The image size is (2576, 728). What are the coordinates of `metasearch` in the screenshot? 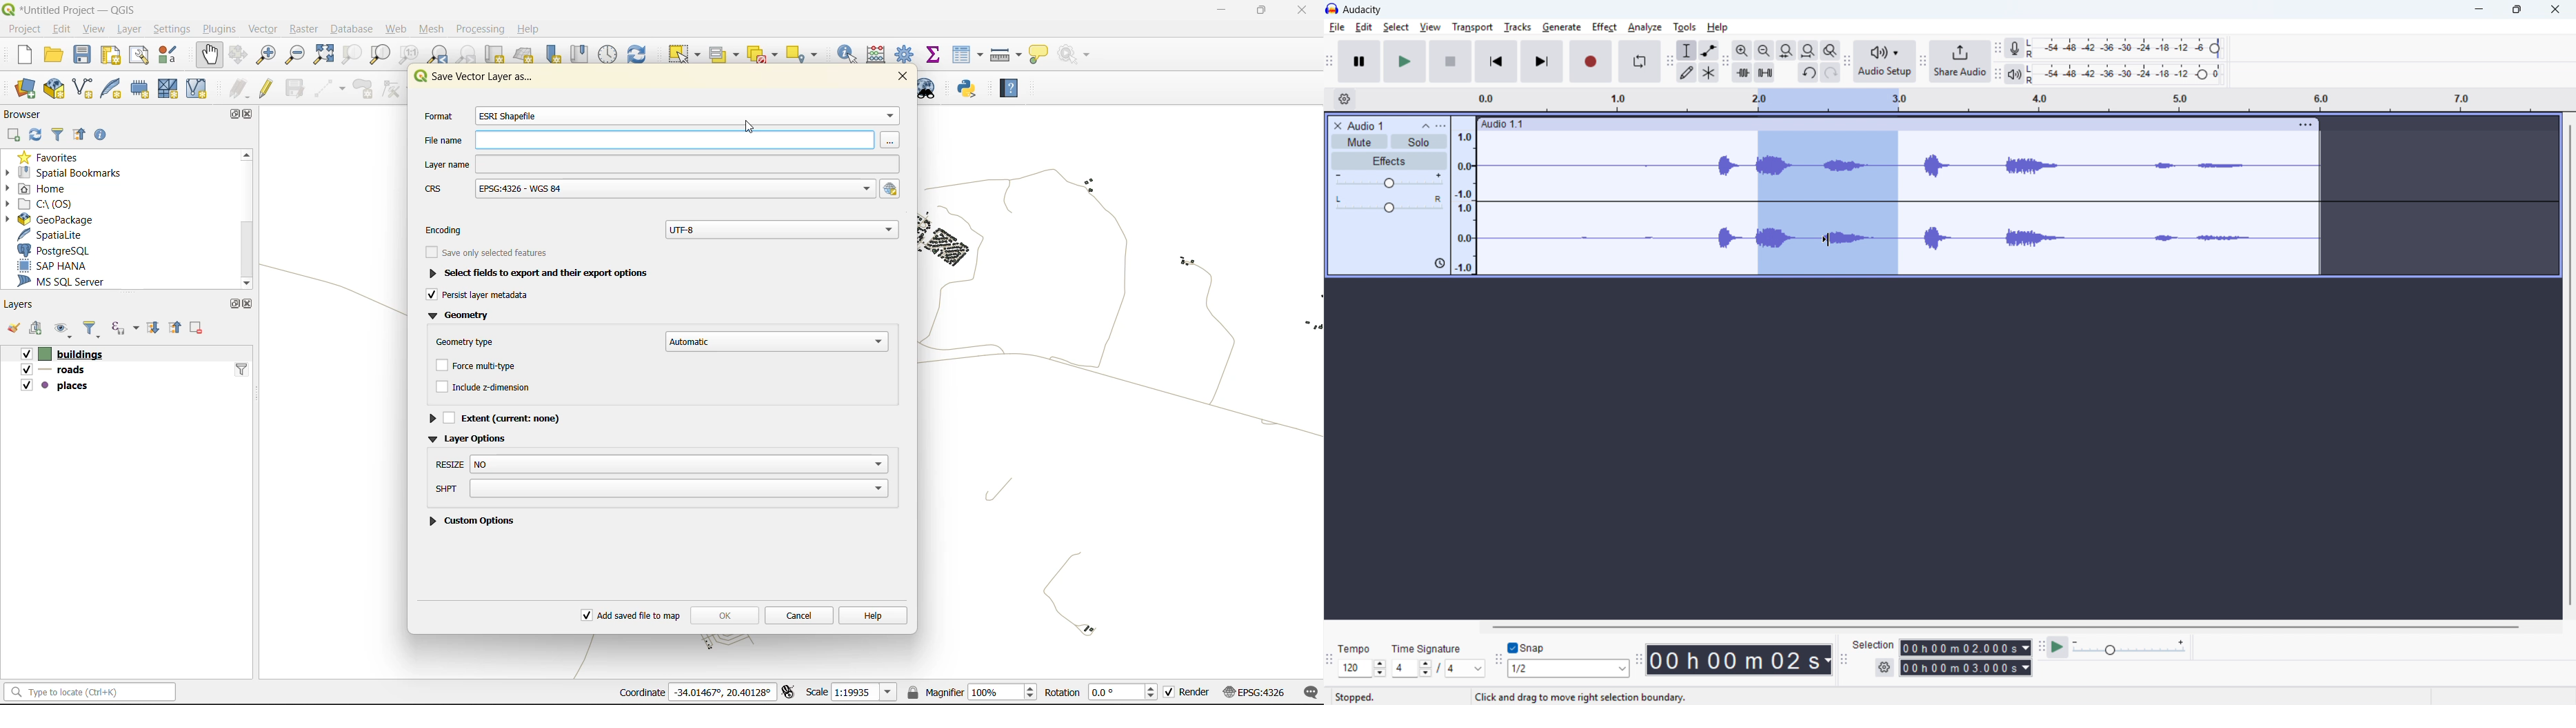 It's located at (932, 89).